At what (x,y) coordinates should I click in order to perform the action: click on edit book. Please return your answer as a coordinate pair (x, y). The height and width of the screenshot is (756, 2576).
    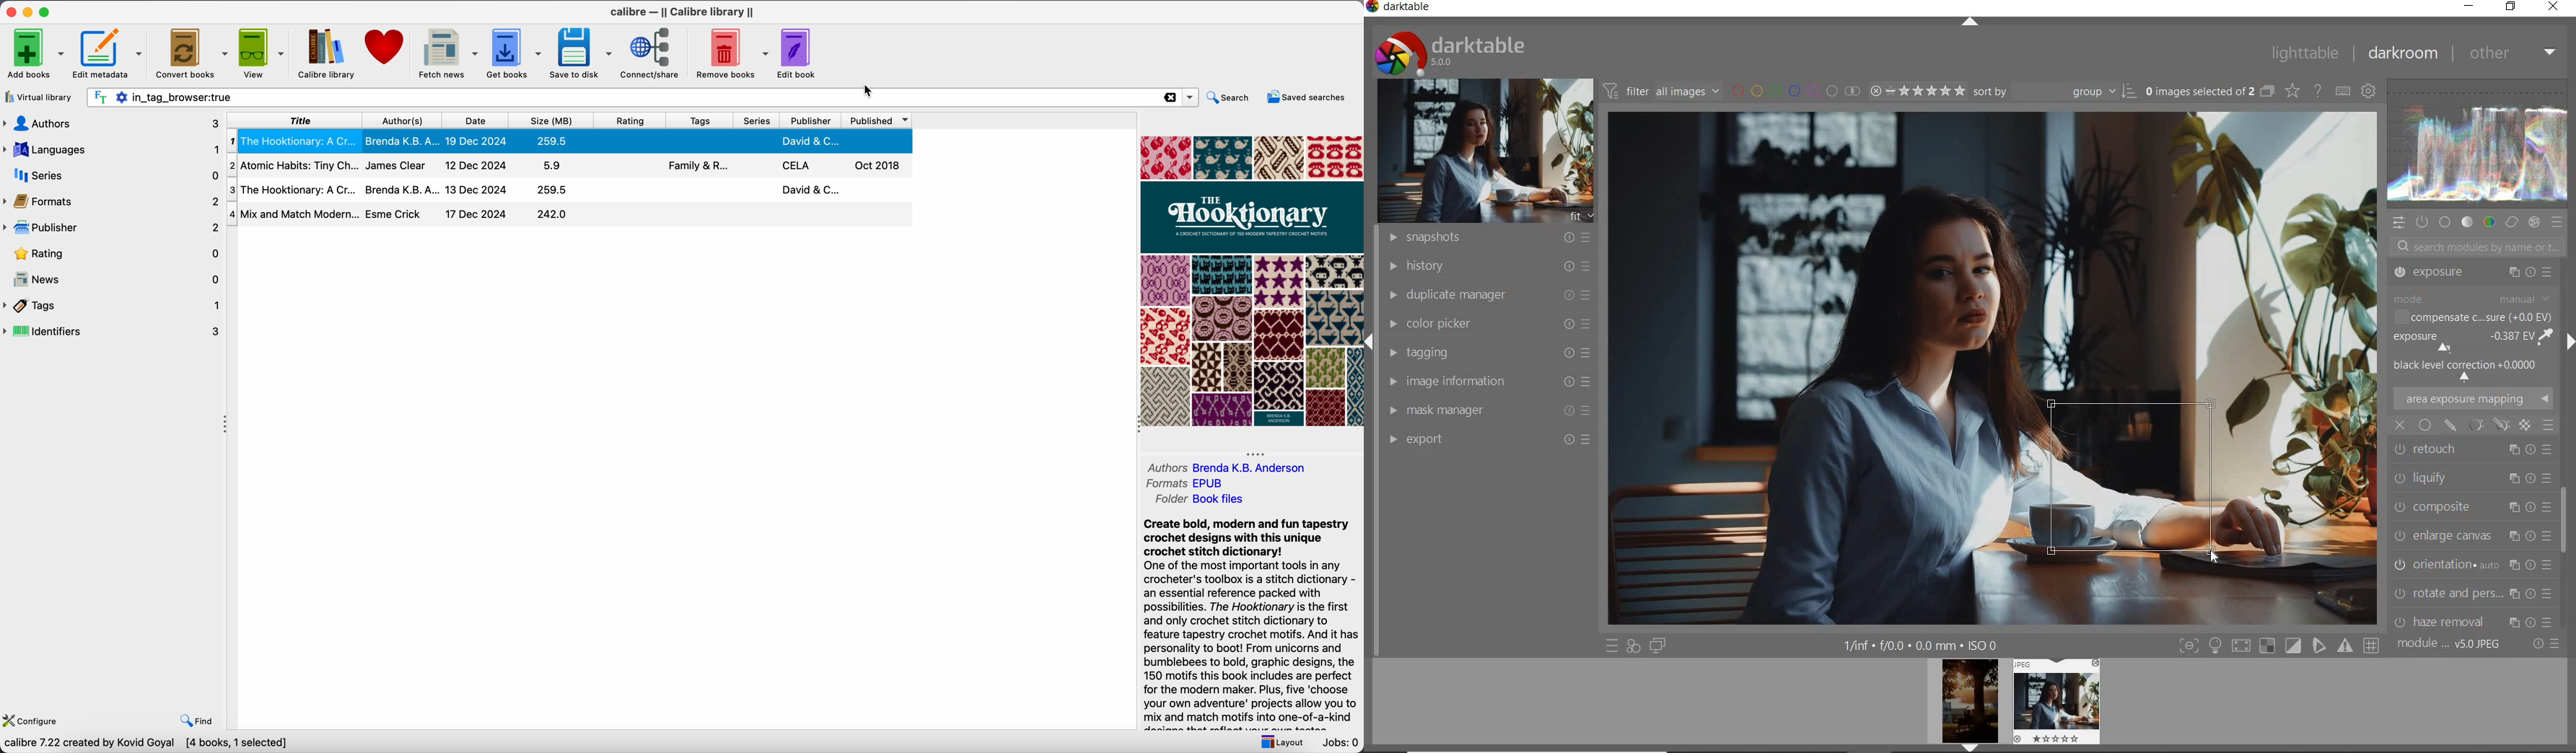
    Looking at the image, I should click on (800, 53).